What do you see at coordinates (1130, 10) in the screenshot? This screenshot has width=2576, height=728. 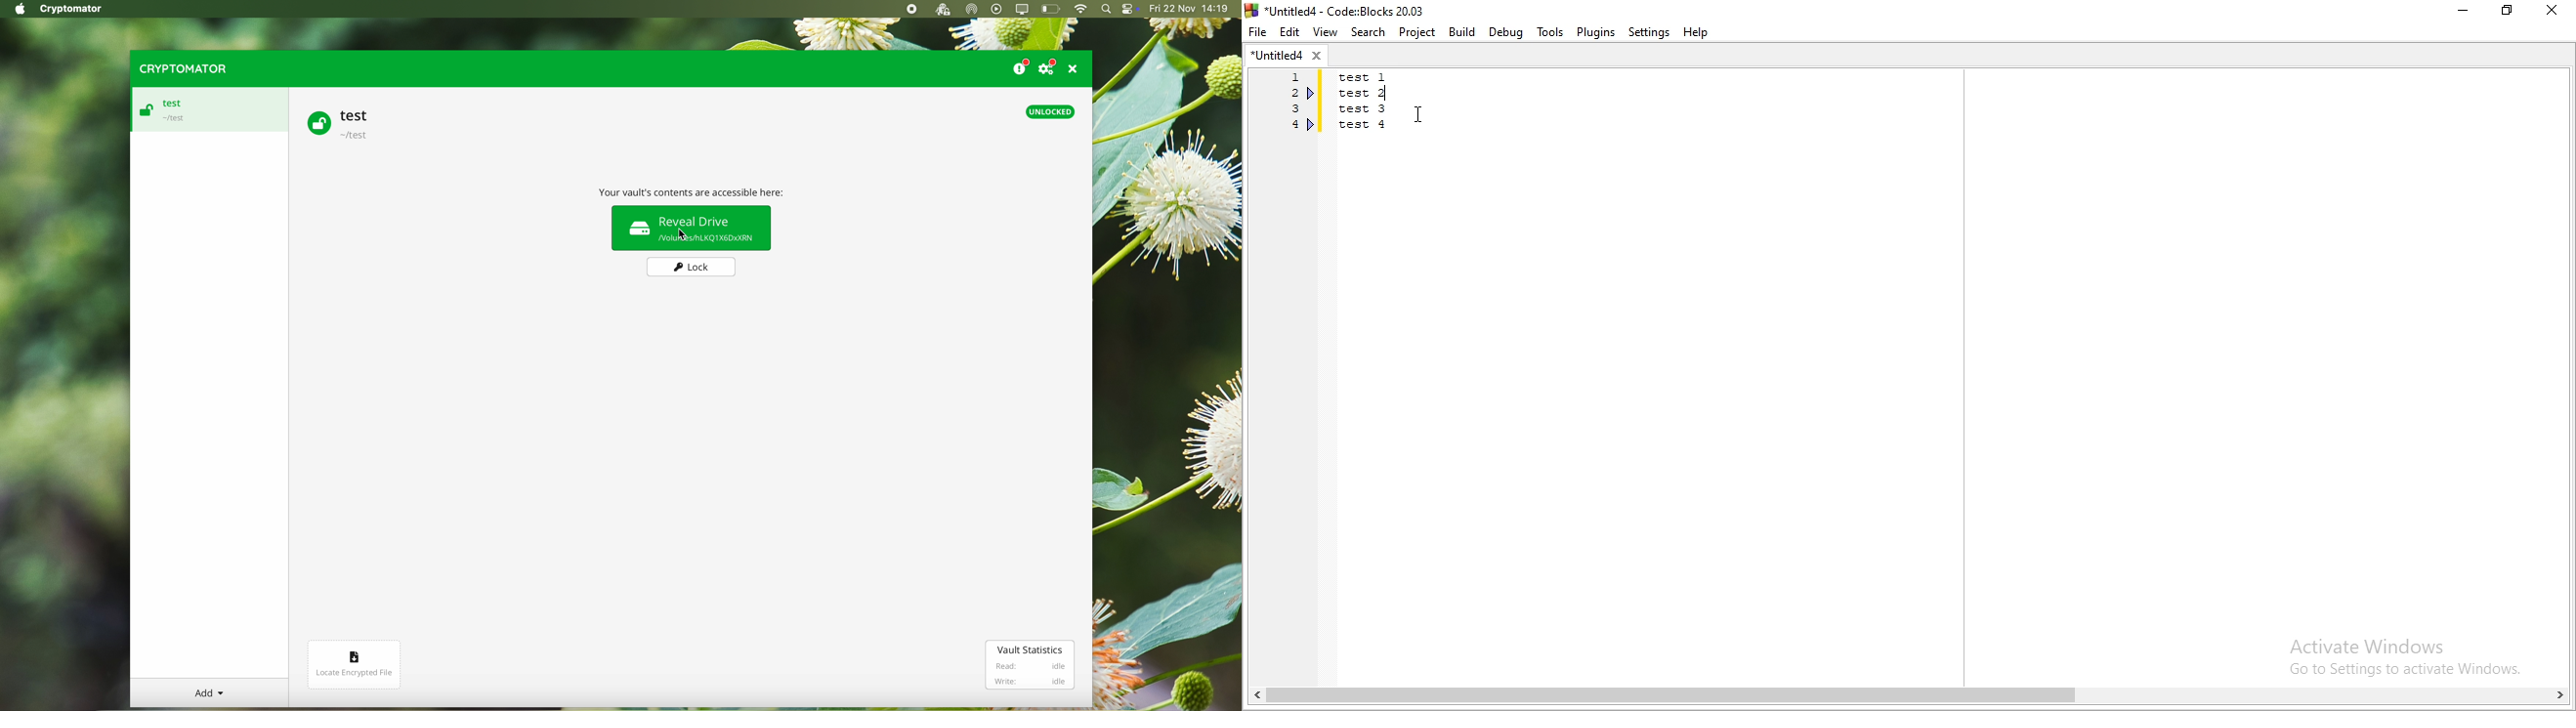 I see `controls` at bounding box center [1130, 10].